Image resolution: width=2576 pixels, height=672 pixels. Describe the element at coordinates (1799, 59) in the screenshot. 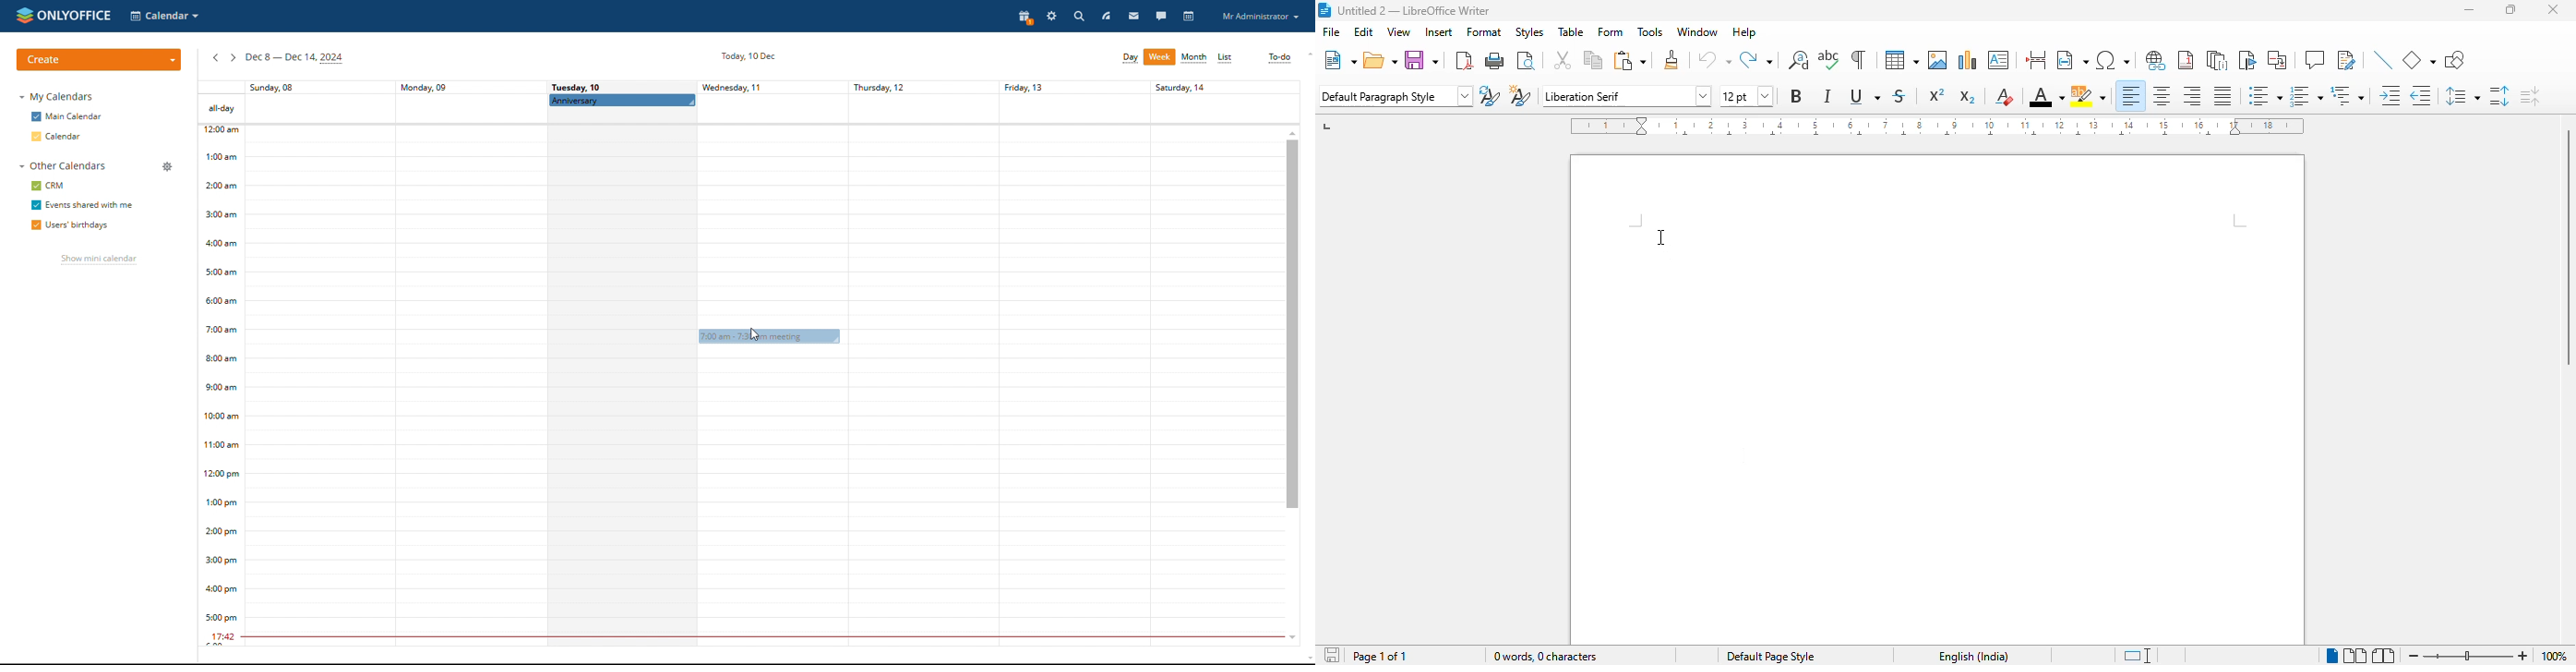

I see `find and replace` at that location.